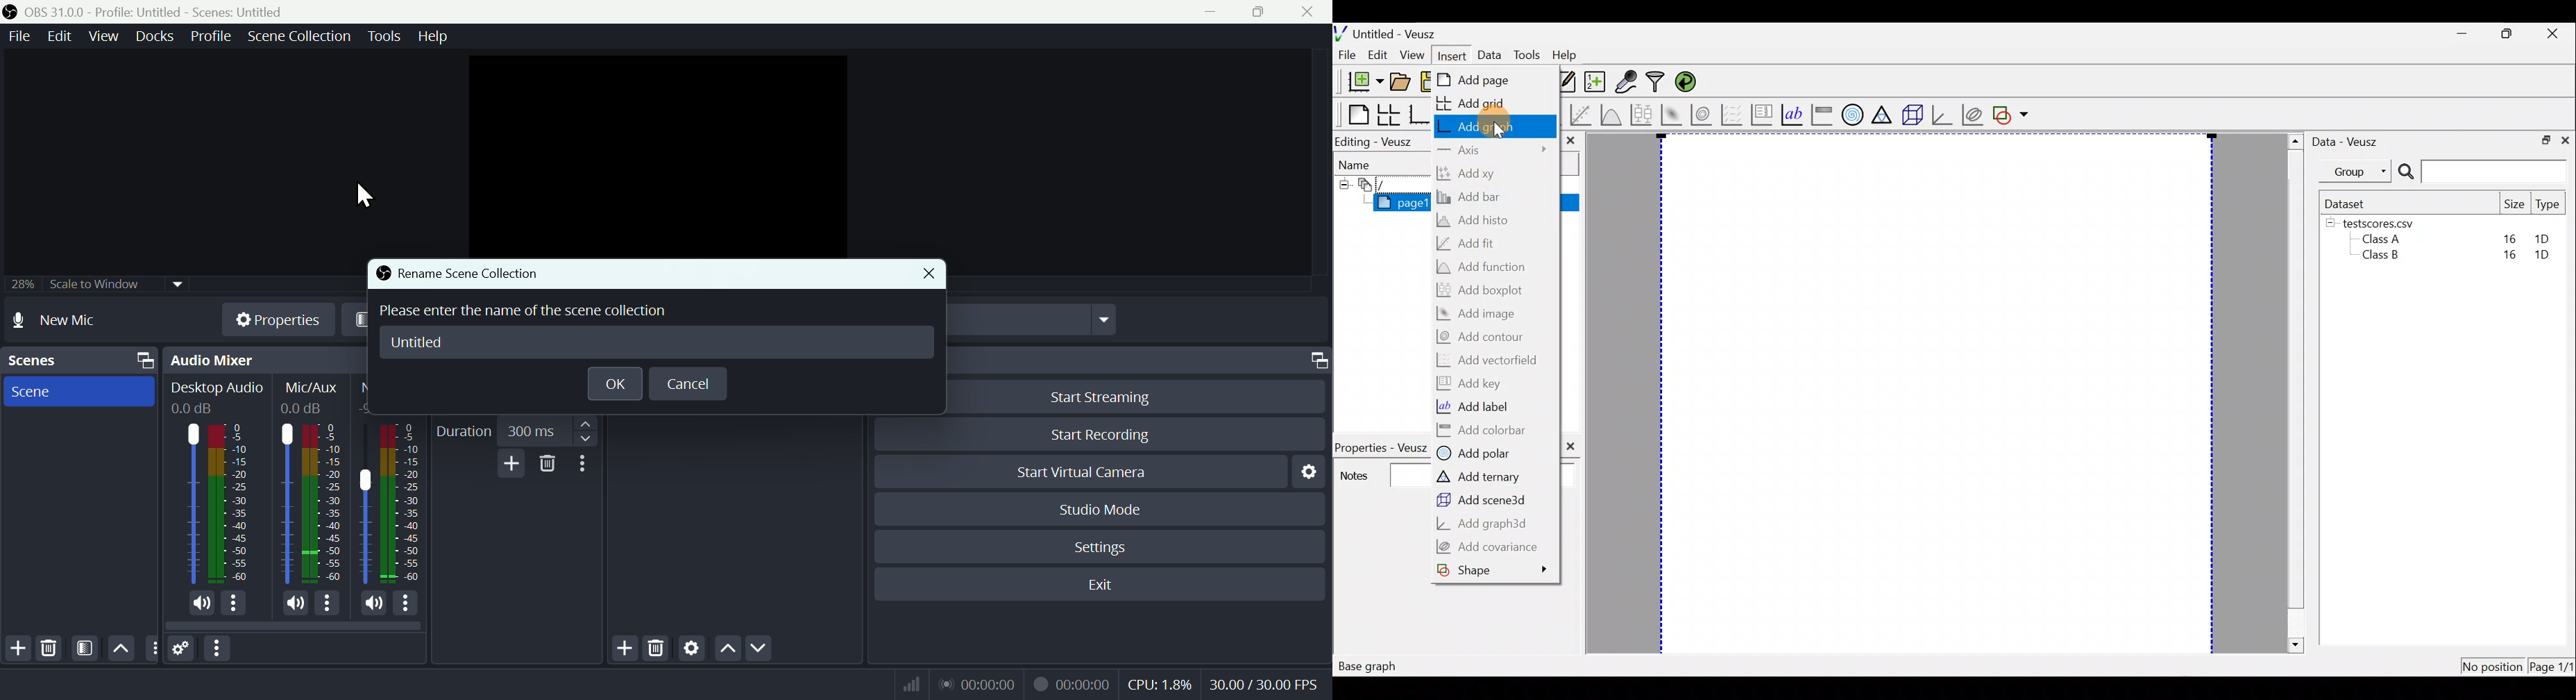 The height and width of the screenshot is (700, 2576). What do you see at coordinates (1389, 115) in the screenshot?
I see `Arrange graphs in a grid` at bounding box center [1389, 115].